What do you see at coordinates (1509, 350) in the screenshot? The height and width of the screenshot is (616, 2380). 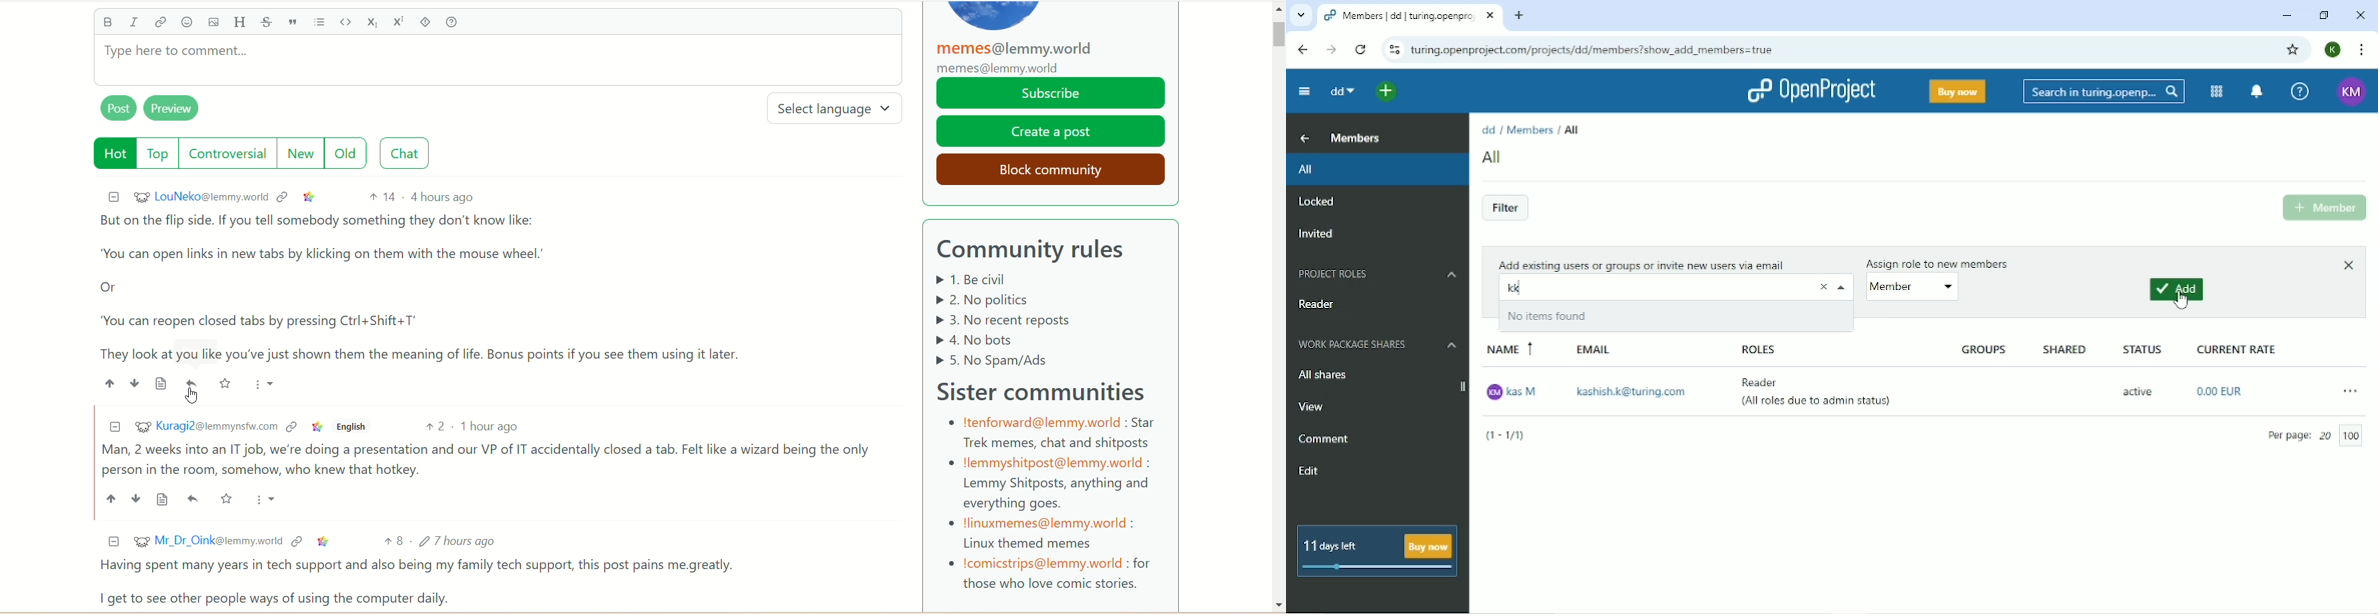 I see `Name` at bounding box center [1509, 350].